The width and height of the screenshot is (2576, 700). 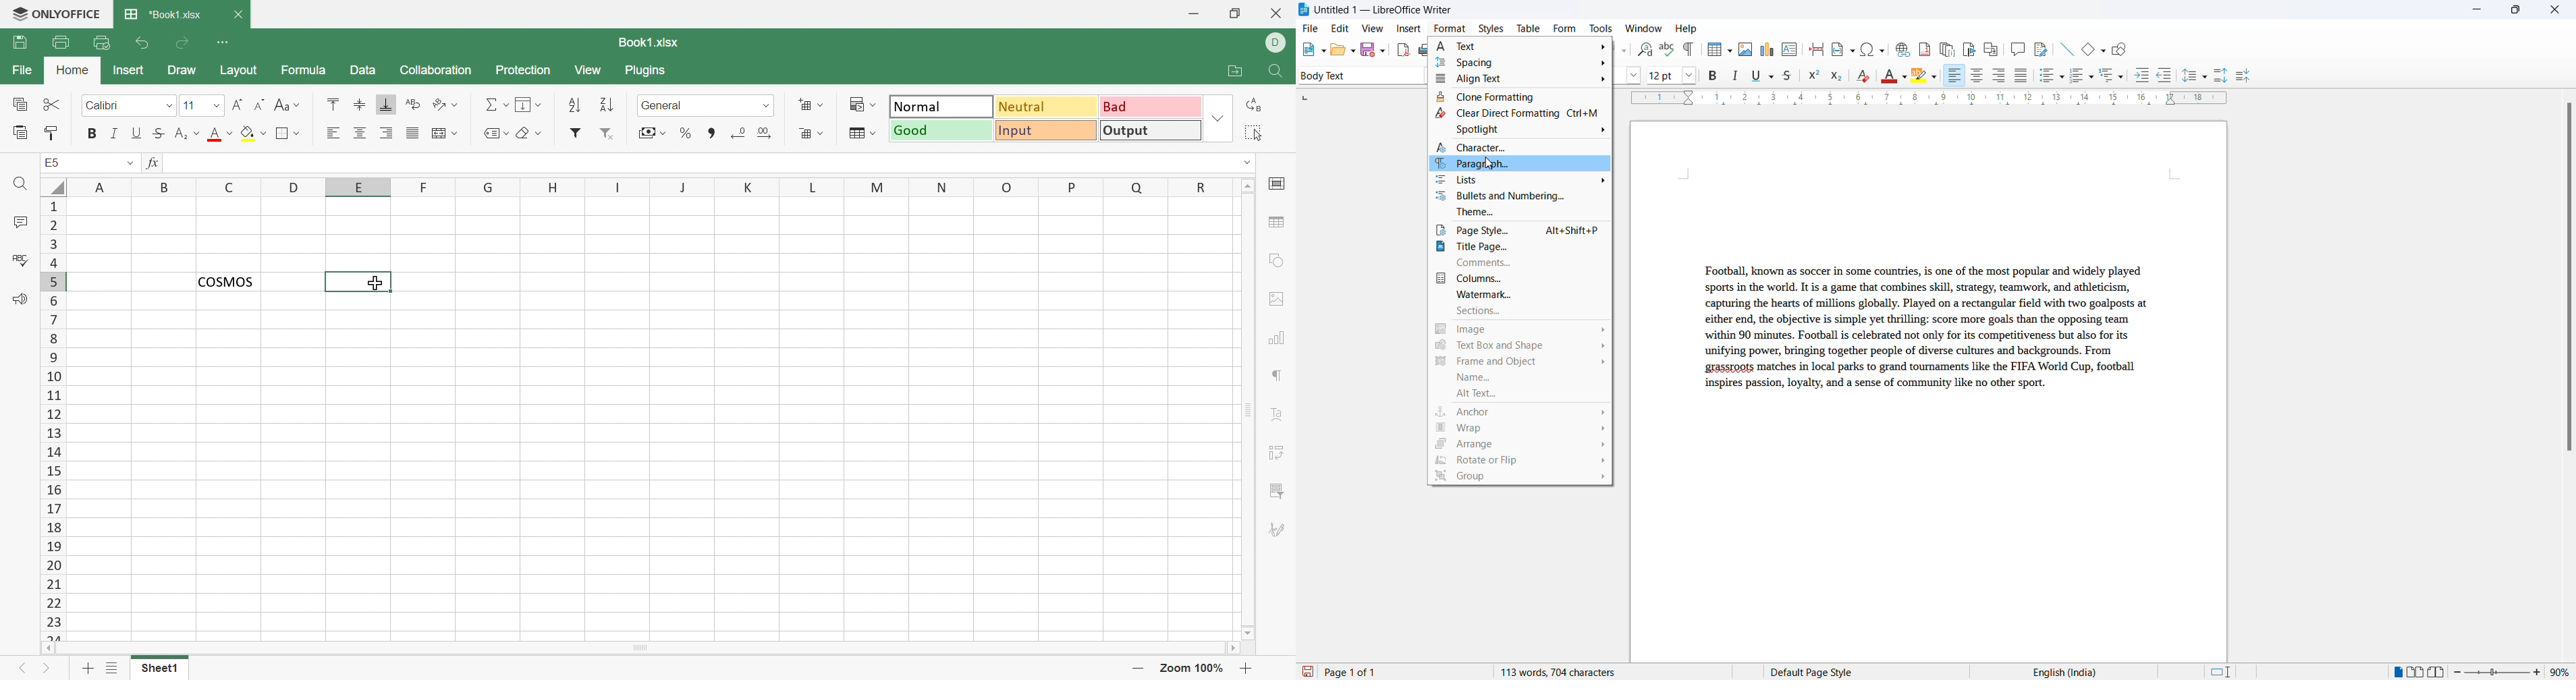 What do you see at coordinates (1374, 28) in the screenshot?
I see `view` at bounding box center [1374, 28].